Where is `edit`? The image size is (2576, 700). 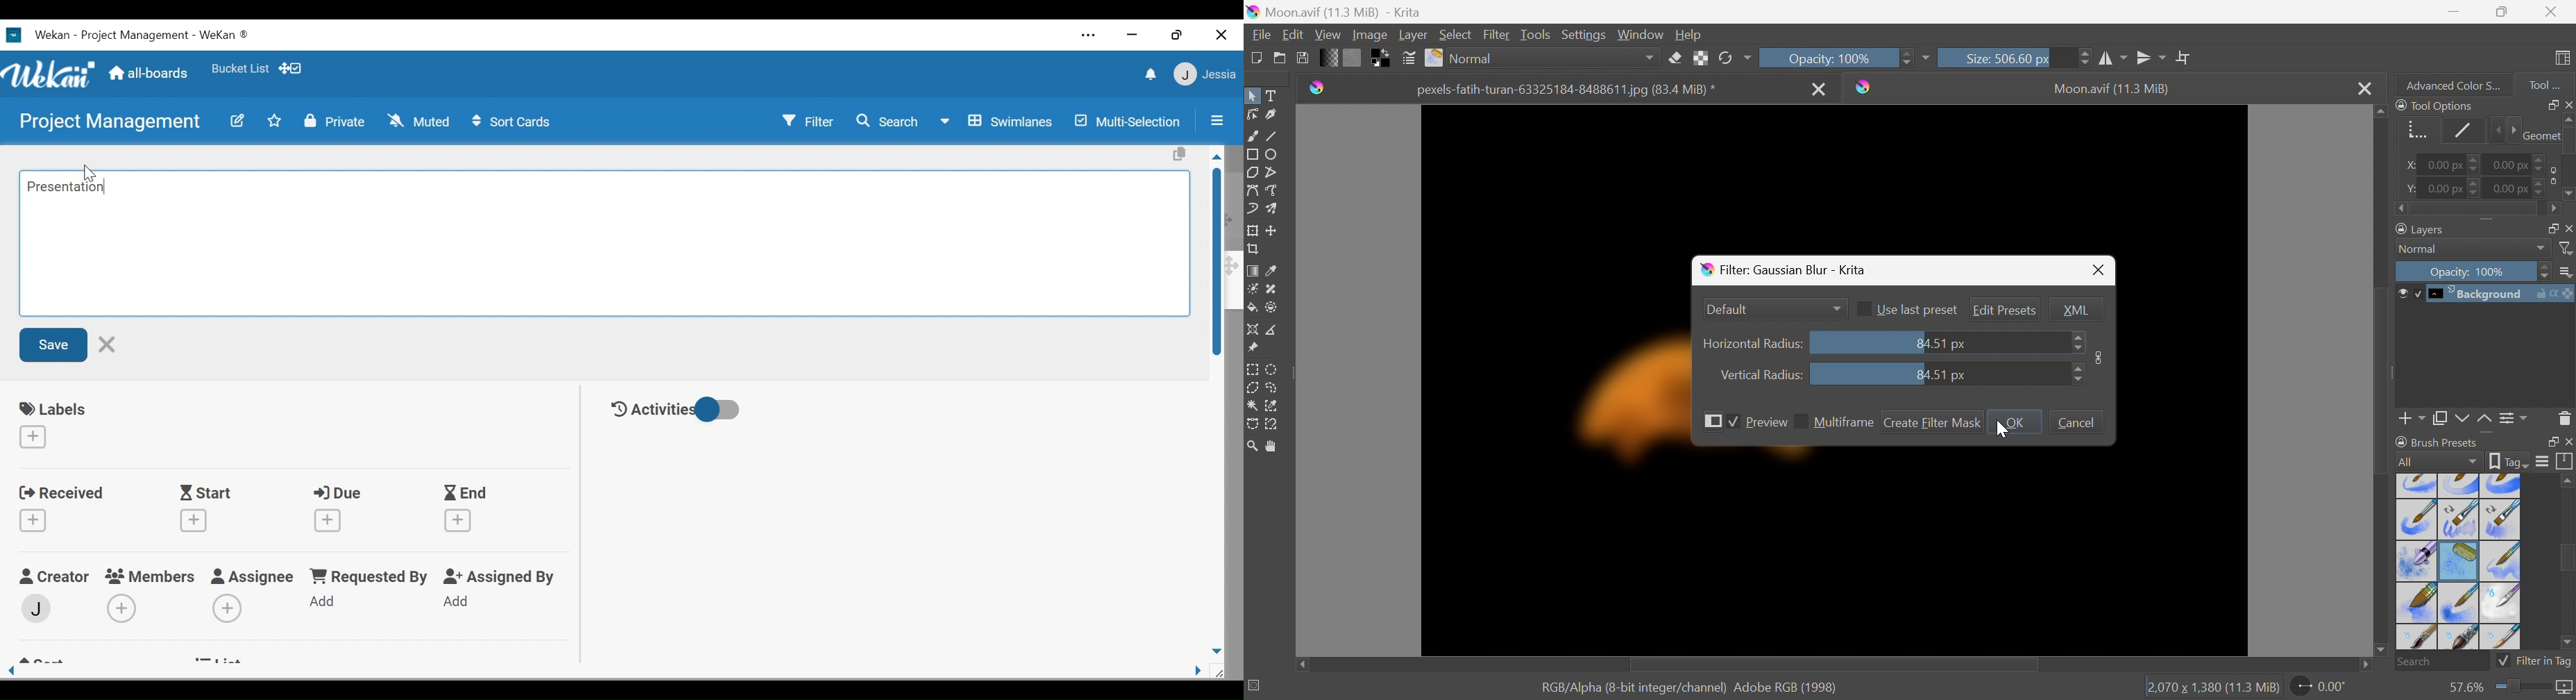 edit is located at coordinates (238, 121).